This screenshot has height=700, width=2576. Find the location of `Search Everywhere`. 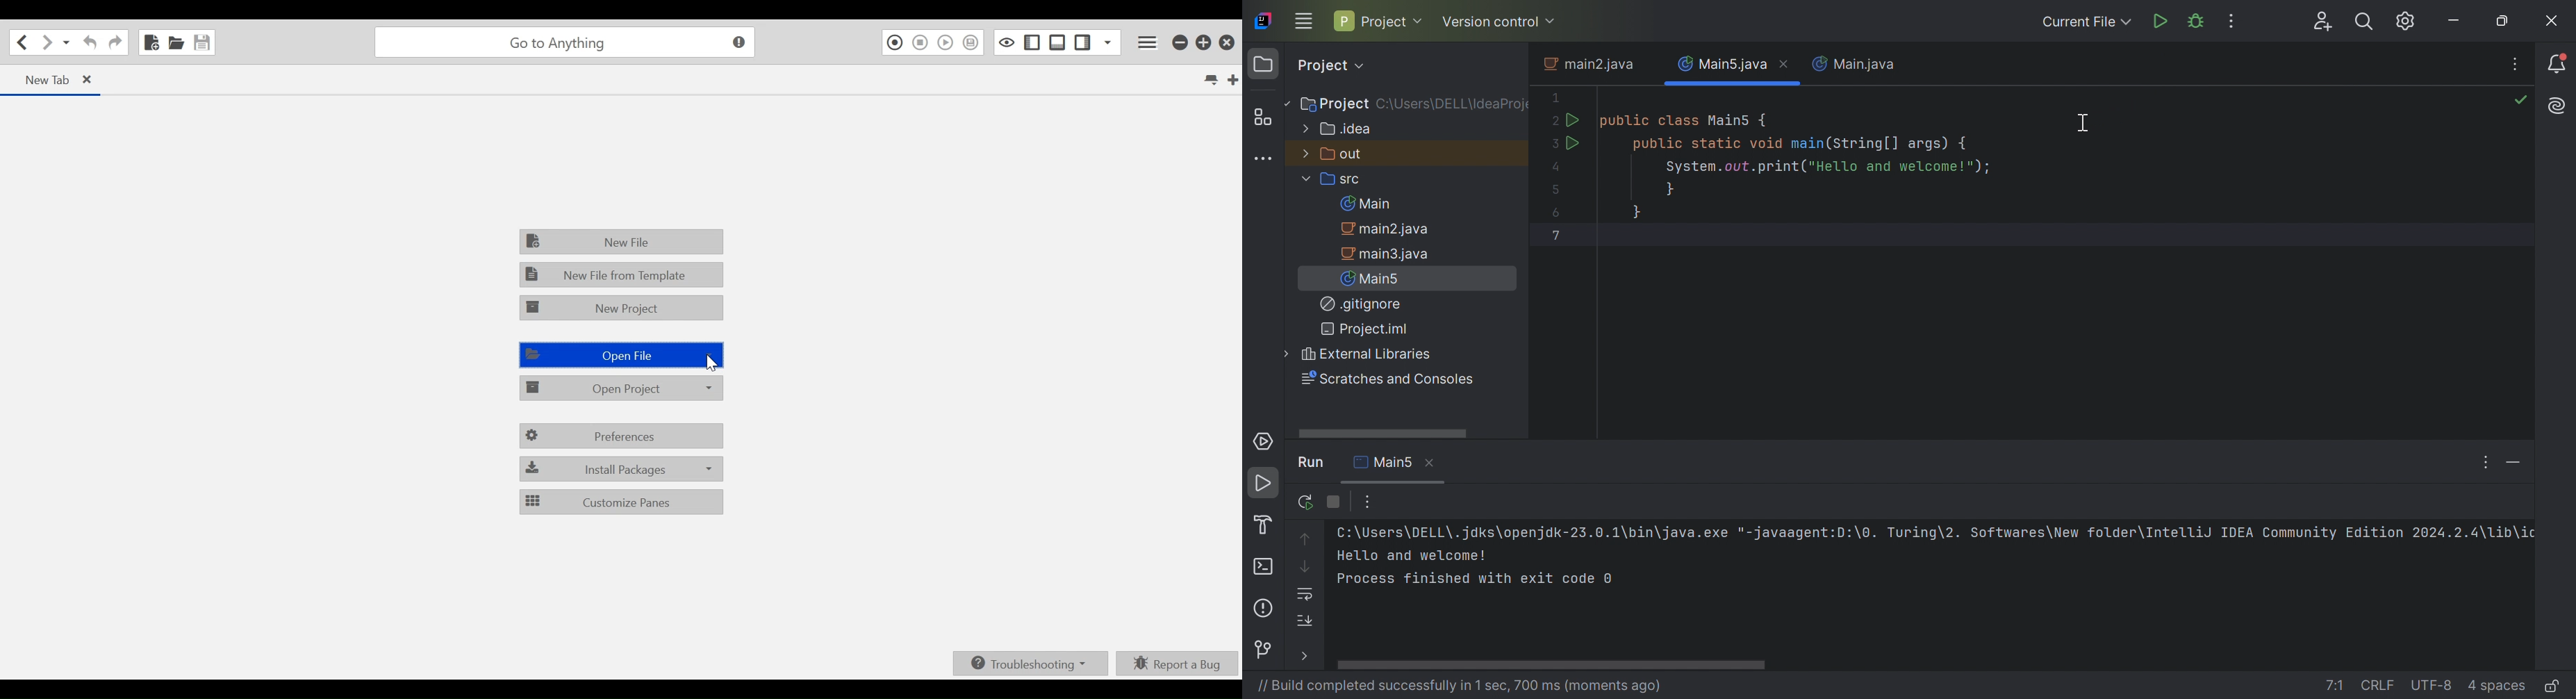

Search Everywhere is located at coordinates (2366, 21).